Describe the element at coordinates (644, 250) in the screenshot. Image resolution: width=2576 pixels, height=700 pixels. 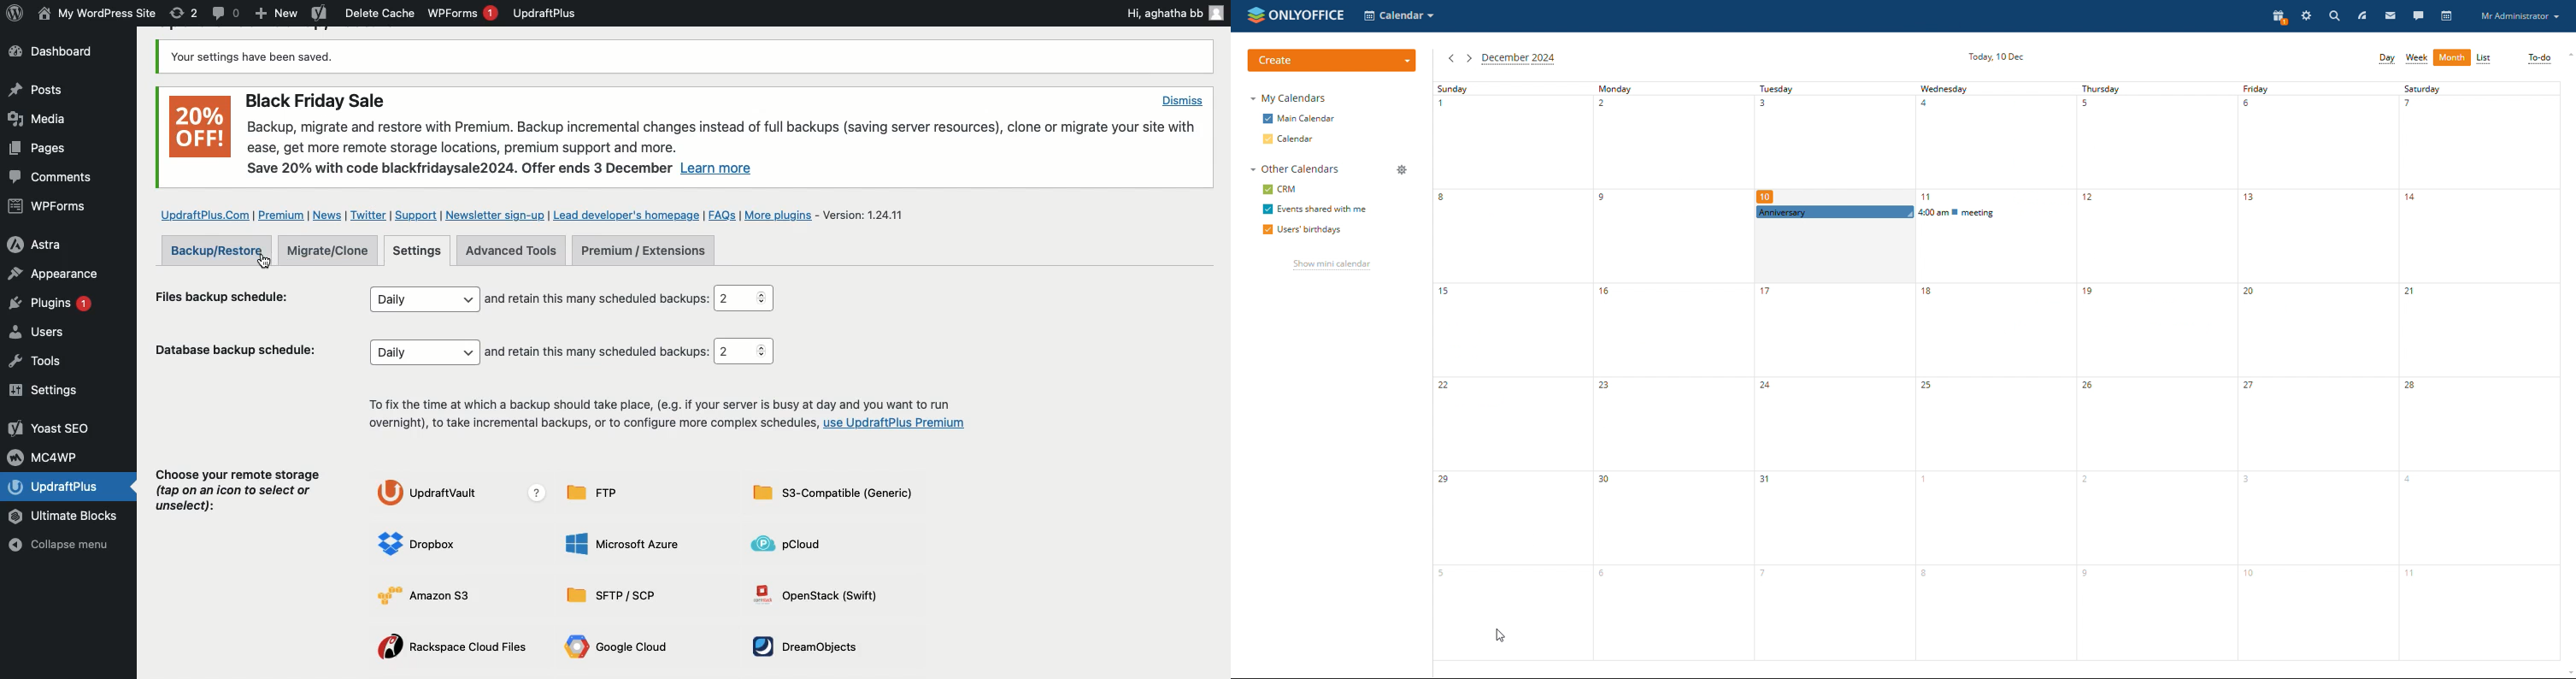
I see `Premium extensions` at that location.